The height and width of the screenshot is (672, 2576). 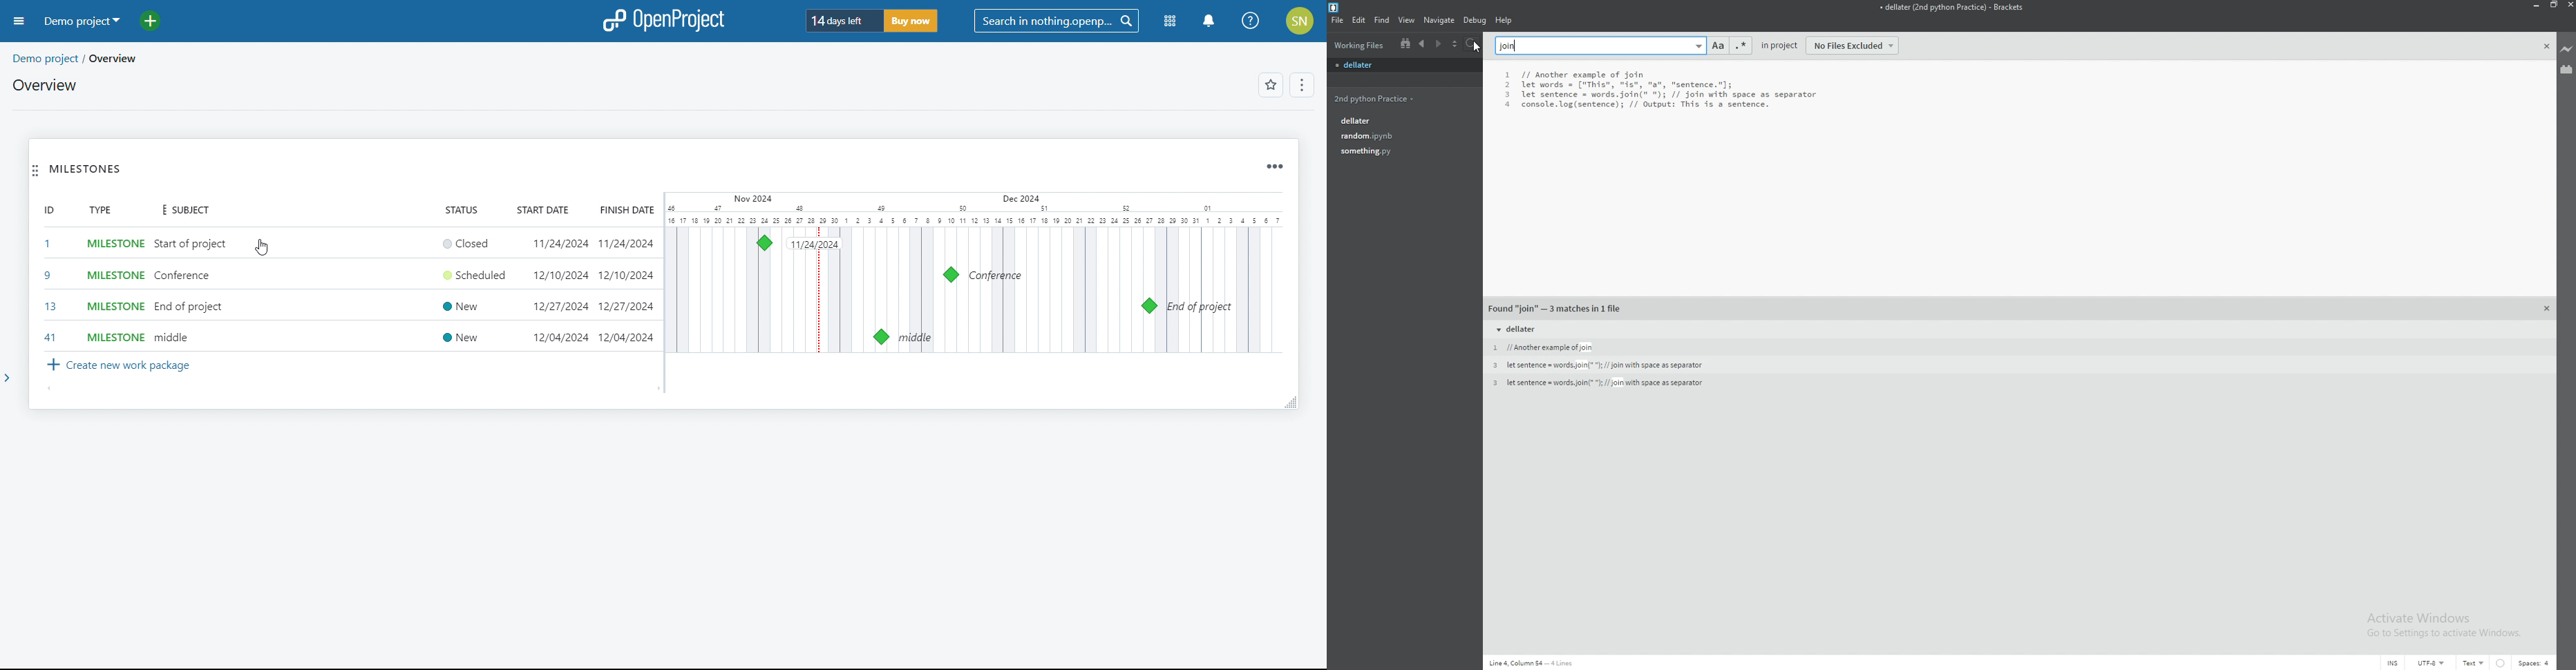 What do you see at coordinates (2502, 662) in the screenshot?
I see `linter` at bounding box center [2502, 662].